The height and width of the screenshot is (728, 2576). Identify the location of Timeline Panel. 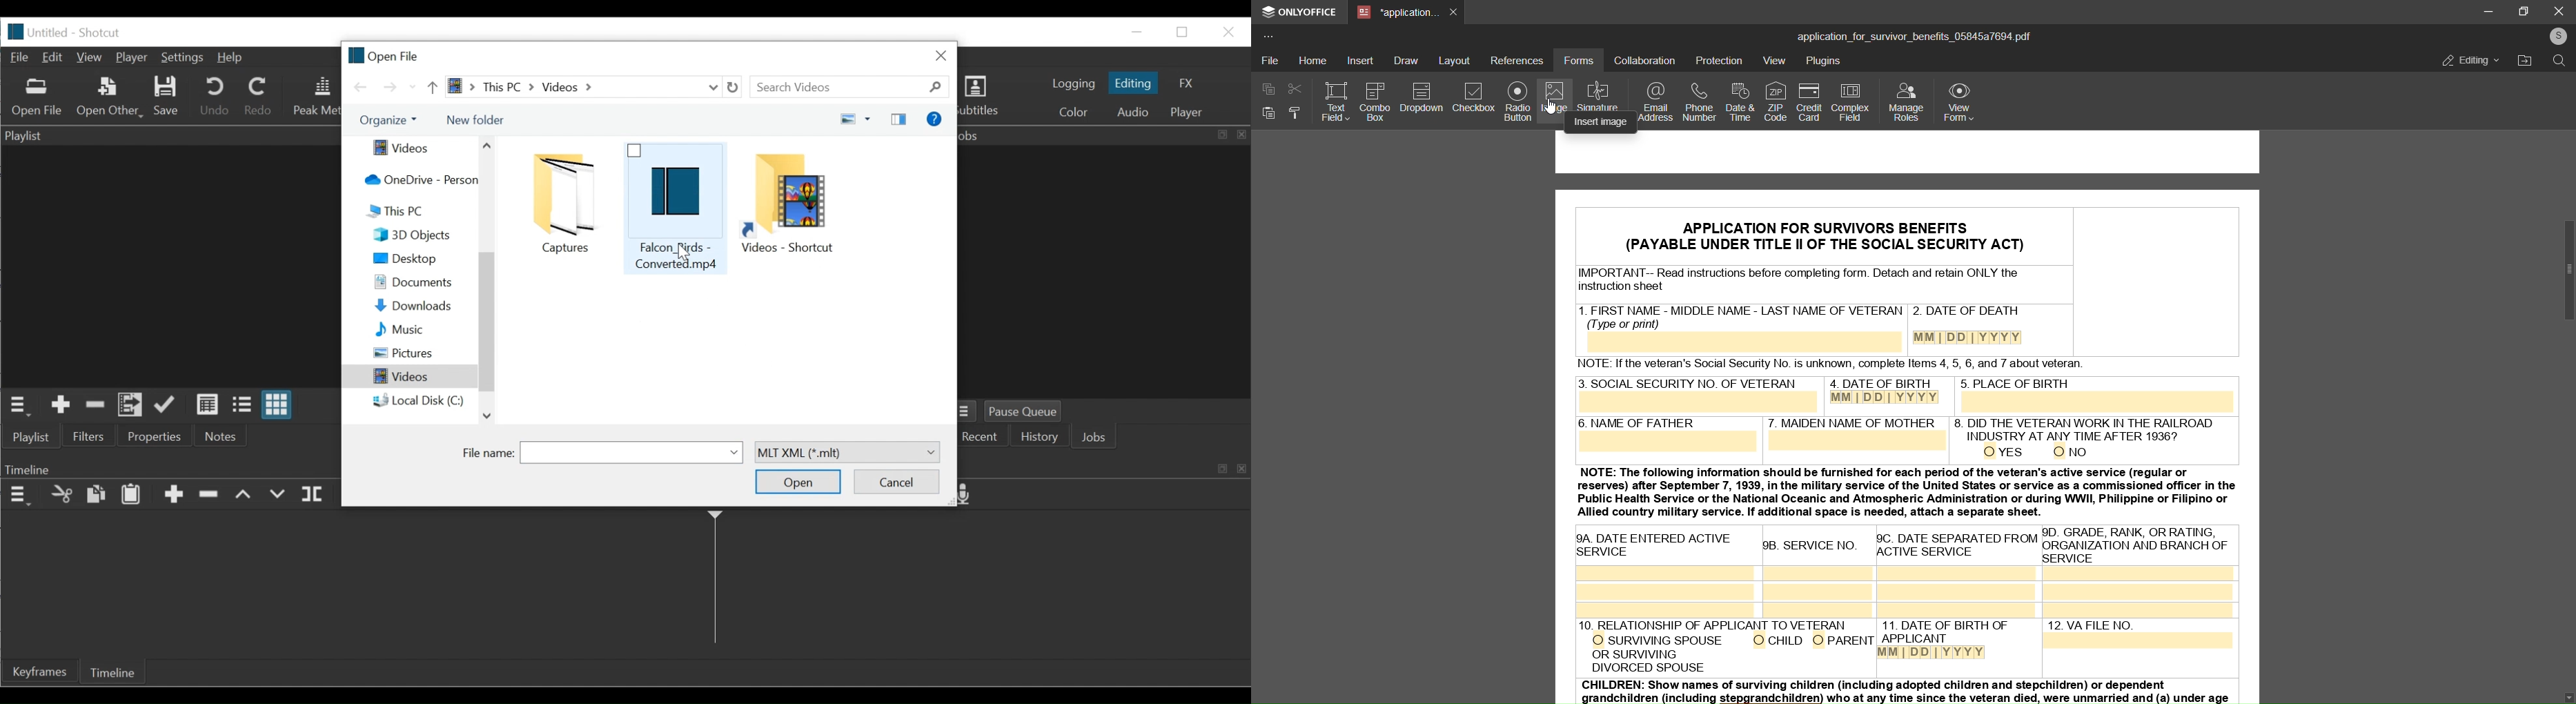
(171, 468).